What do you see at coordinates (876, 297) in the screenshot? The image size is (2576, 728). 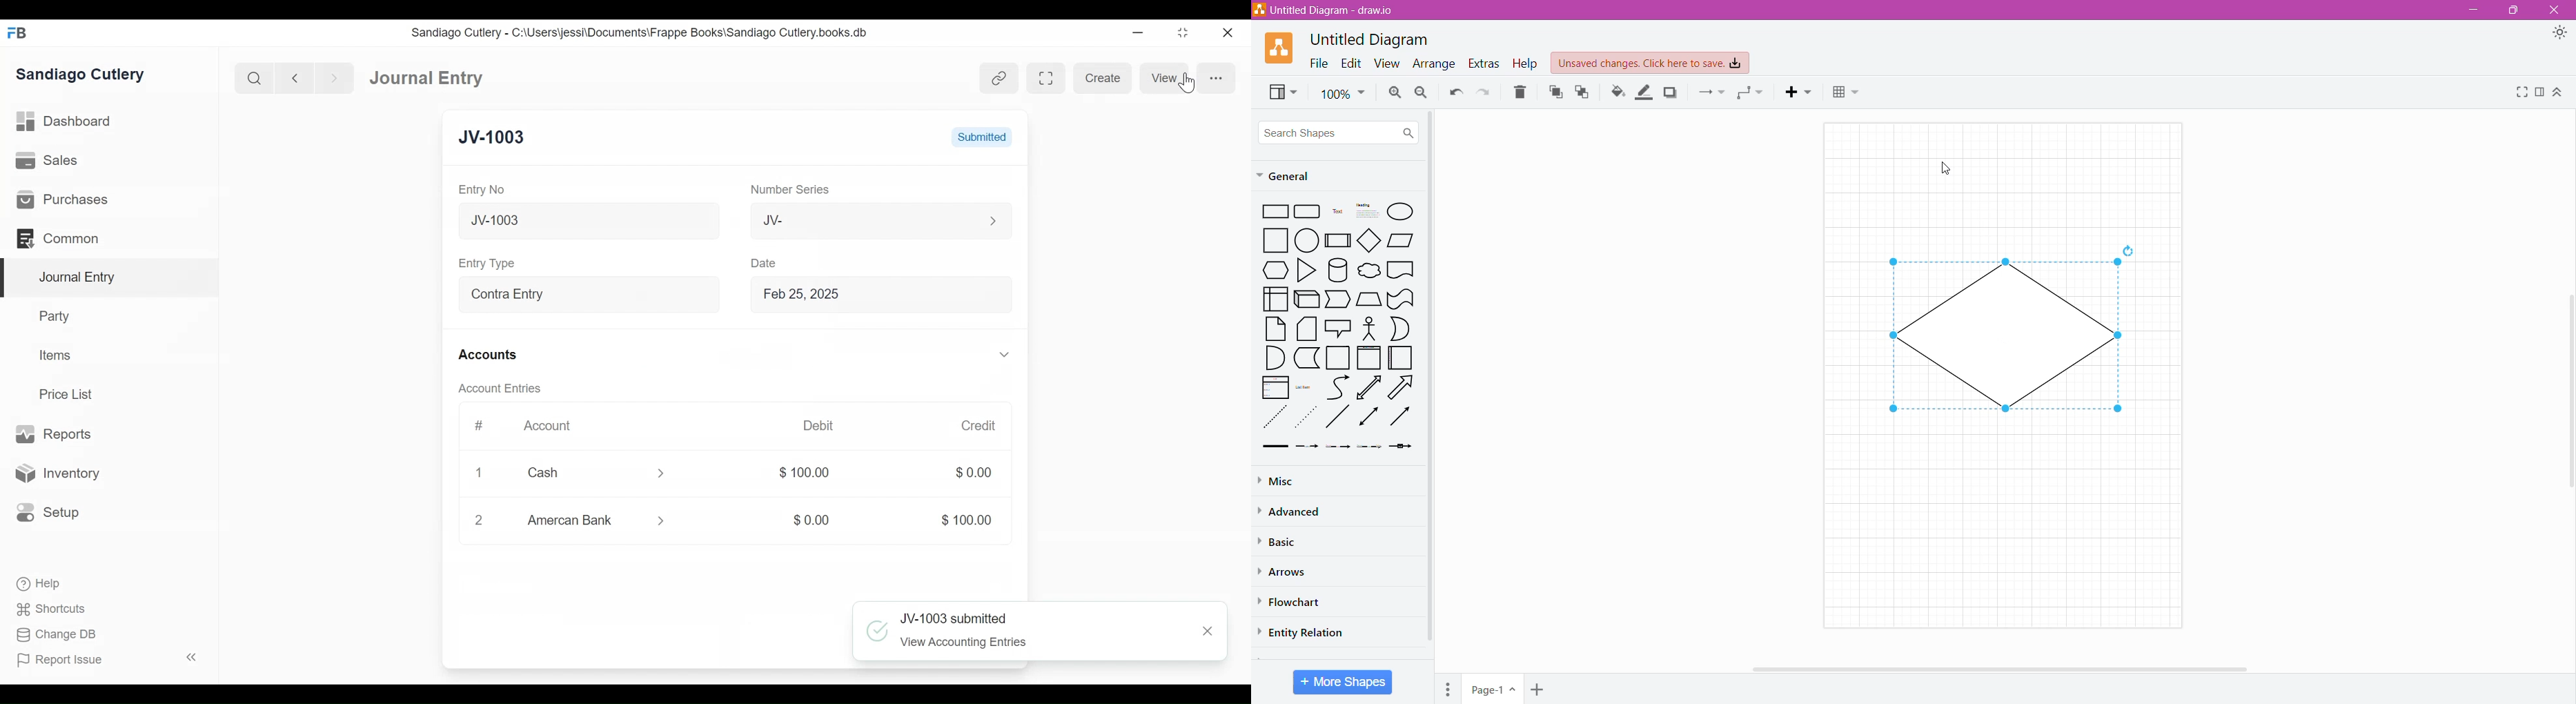 I see `Feb 25, 2025` at bounding box center [876, 297].